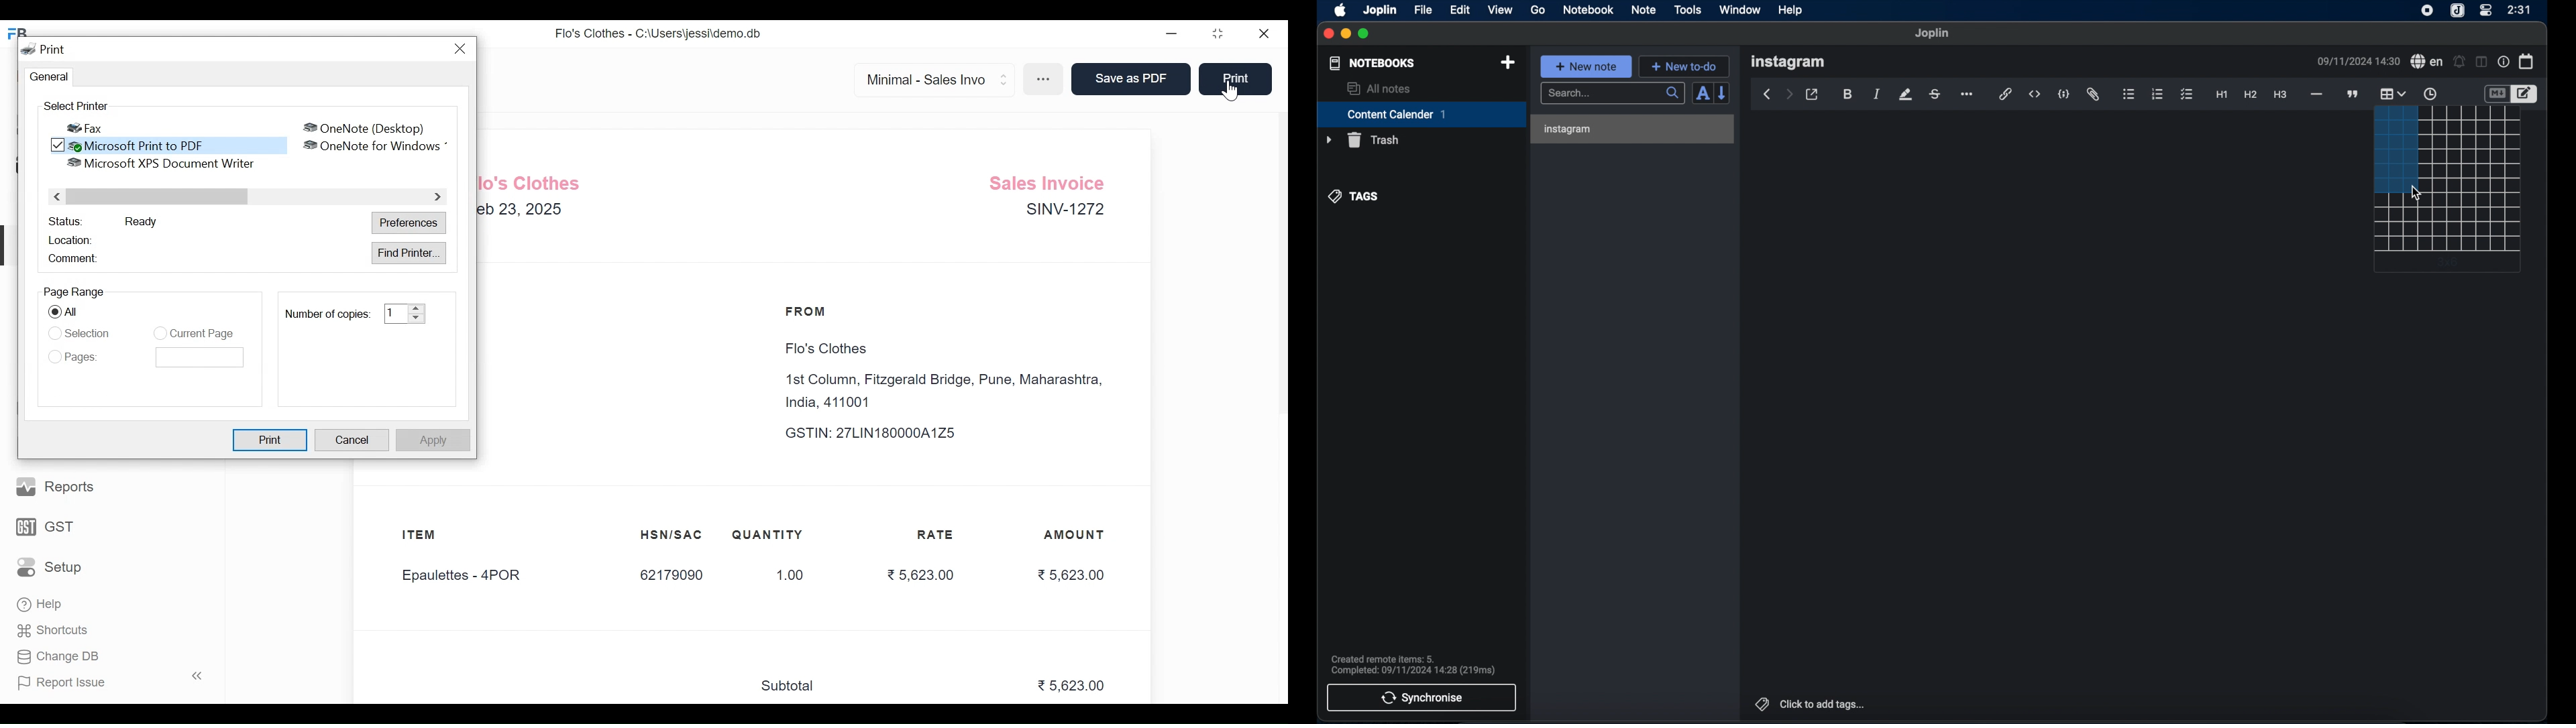 The image size is (2576, 728). What do you see at coordinates (1234, 78) in the screenshot?
I see `Print` at bounding box center [1234, 78].